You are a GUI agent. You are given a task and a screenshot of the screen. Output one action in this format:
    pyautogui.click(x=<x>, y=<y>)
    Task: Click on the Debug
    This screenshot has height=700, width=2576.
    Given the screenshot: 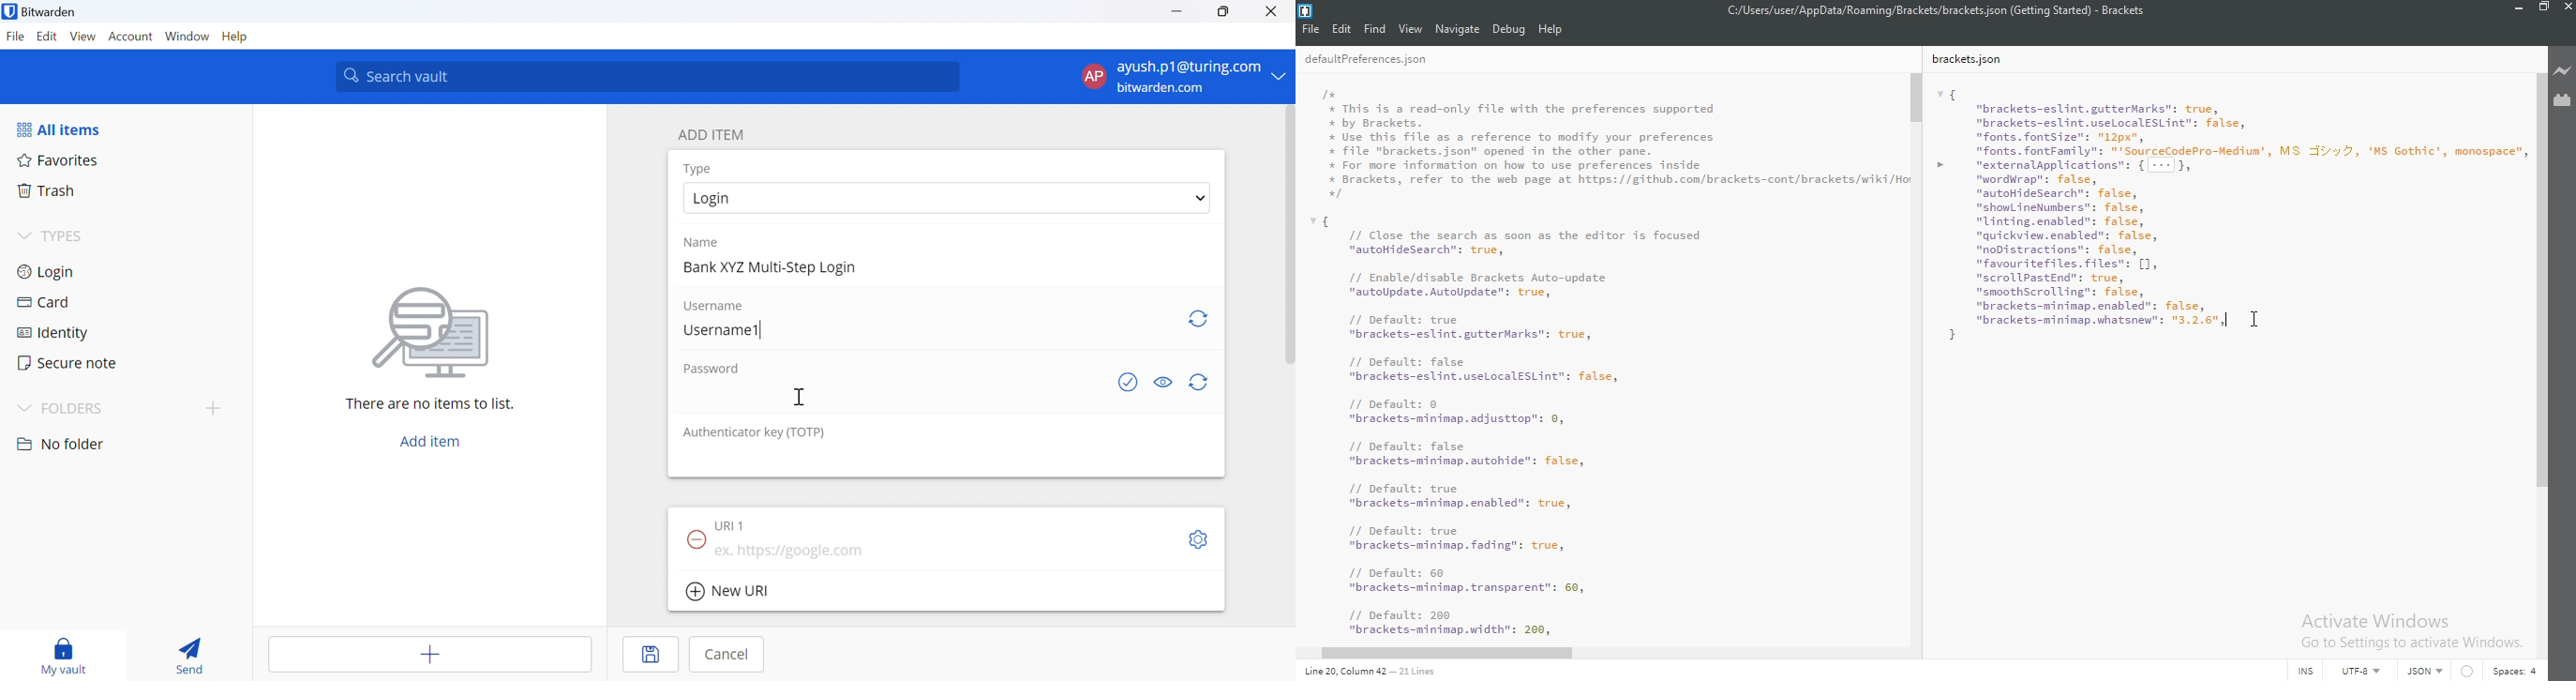 What is the action you would take?
    pyautogui.click(x=1509, y=30)
    